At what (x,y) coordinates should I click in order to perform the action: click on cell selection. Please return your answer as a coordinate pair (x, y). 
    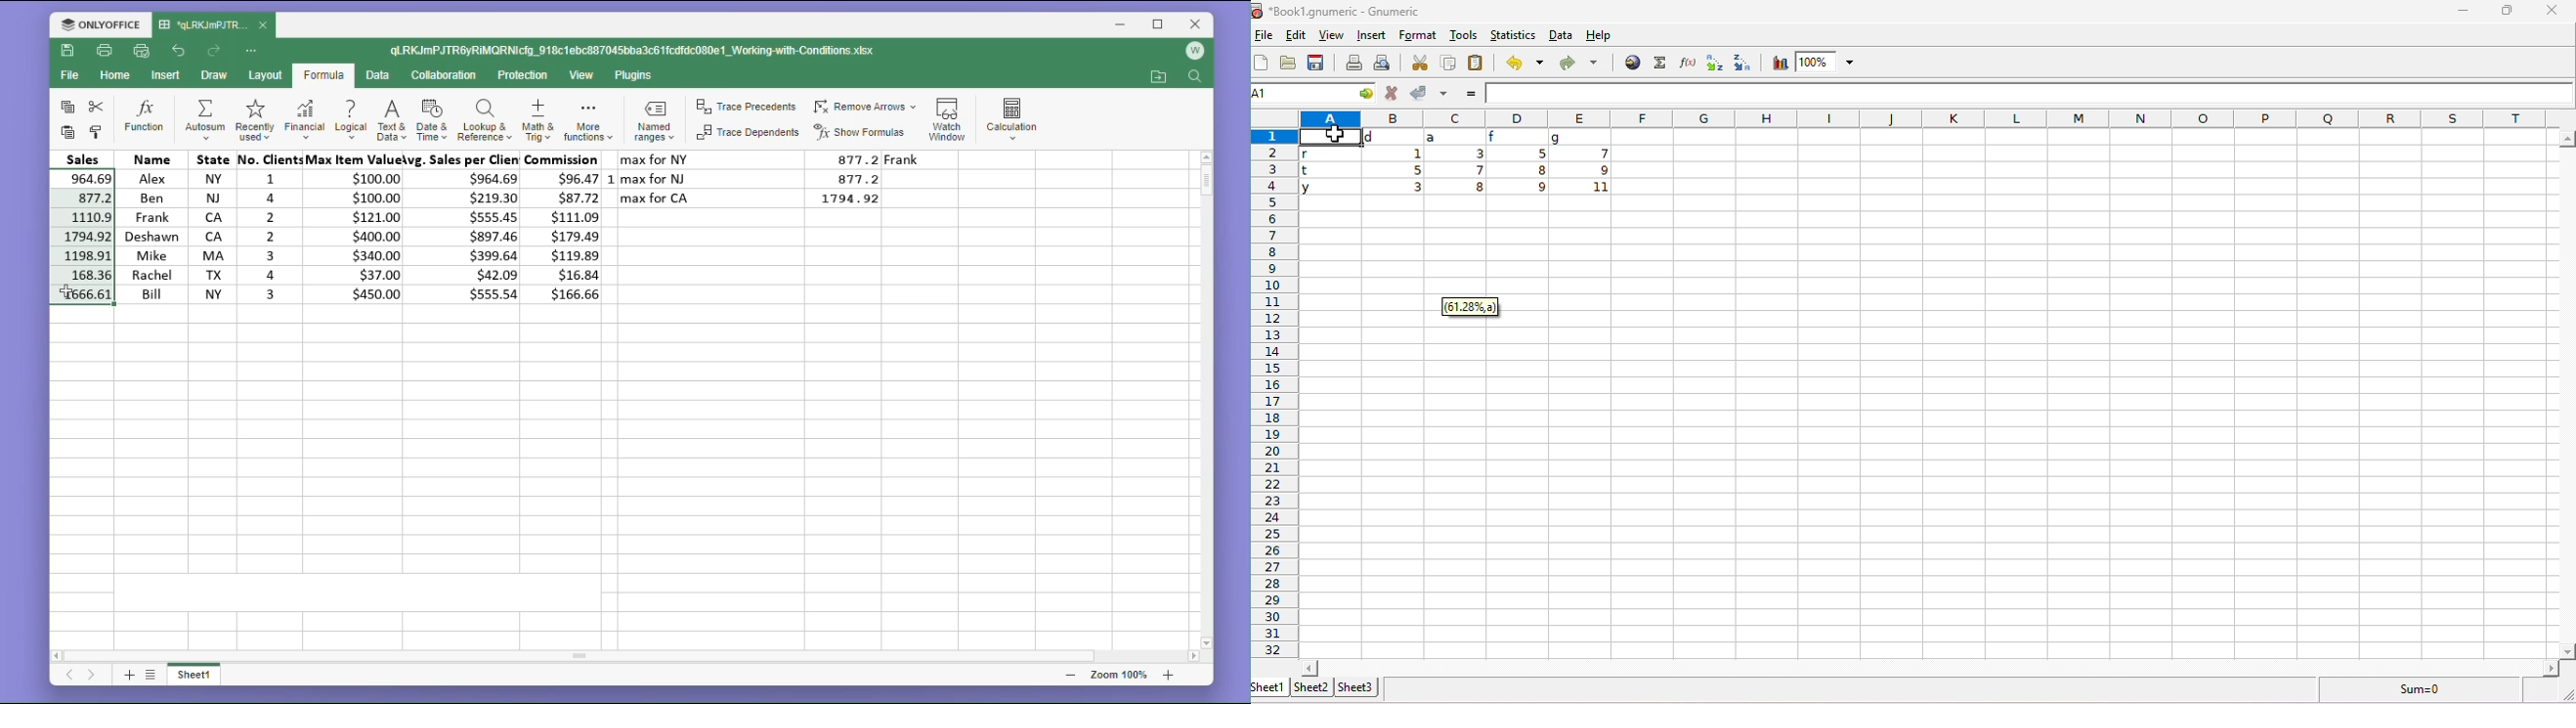
    Looking at the image, I should click on (82, 238).